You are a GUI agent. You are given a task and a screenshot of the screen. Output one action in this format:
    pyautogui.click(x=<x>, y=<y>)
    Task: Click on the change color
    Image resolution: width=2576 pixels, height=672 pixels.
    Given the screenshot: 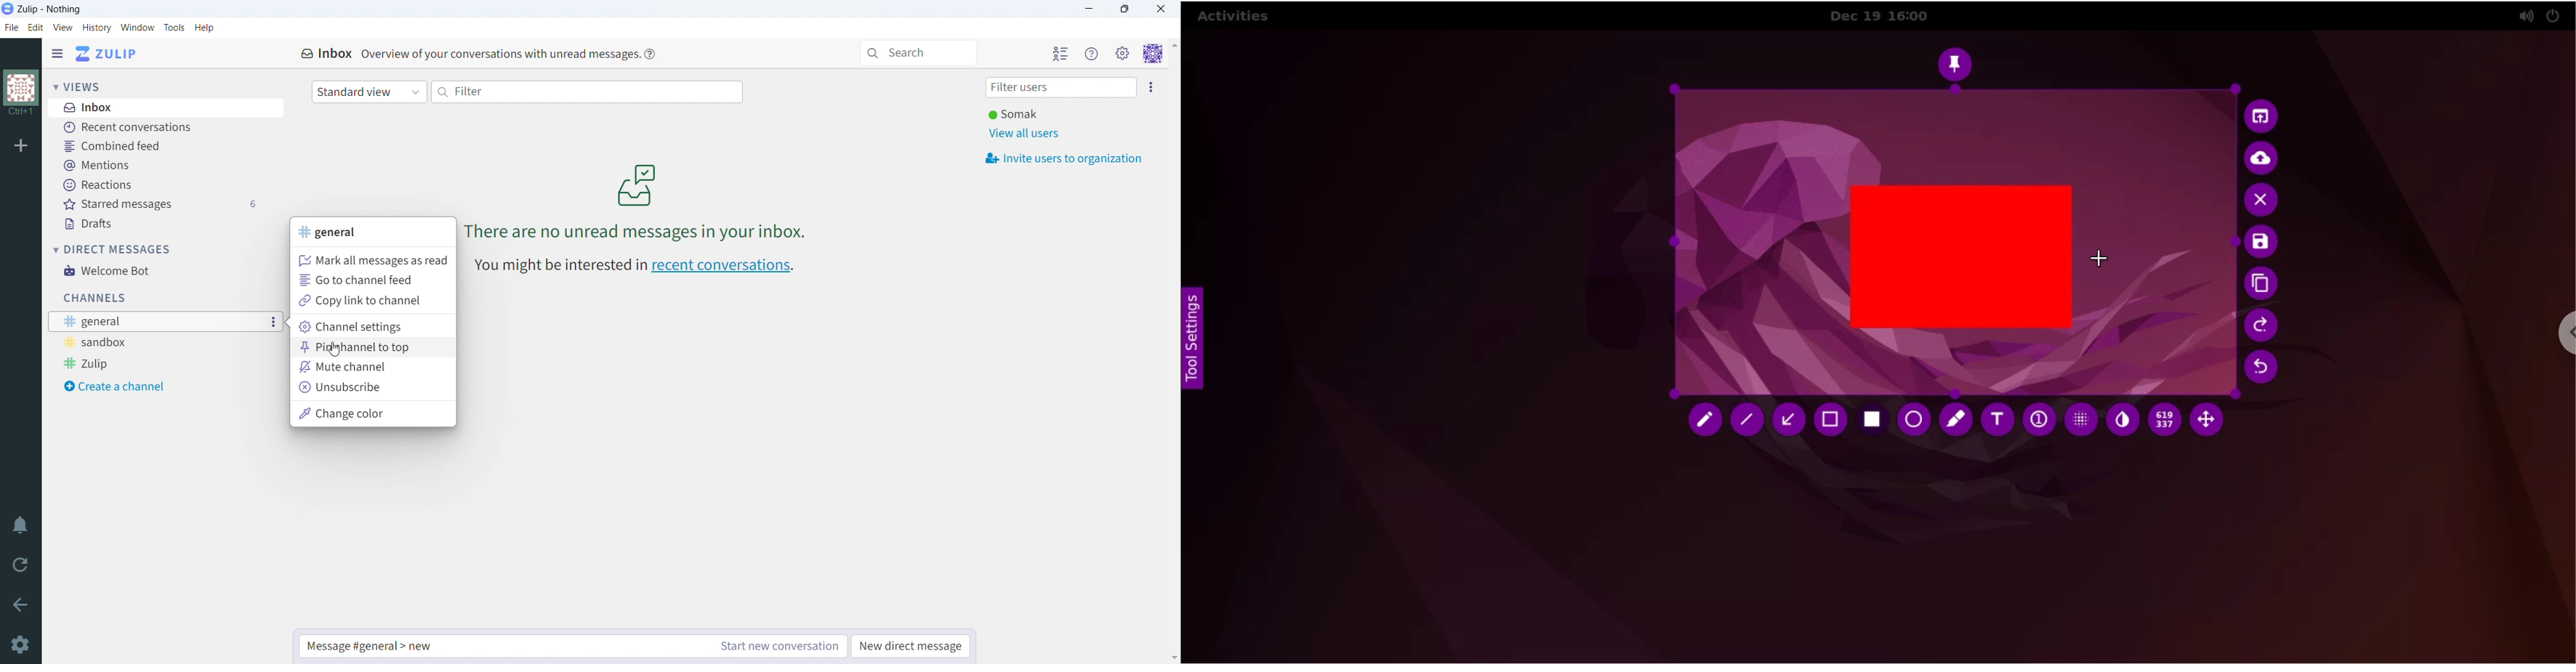 What is the action you would take?
    pyautogui.click(x=373, y=414)
    